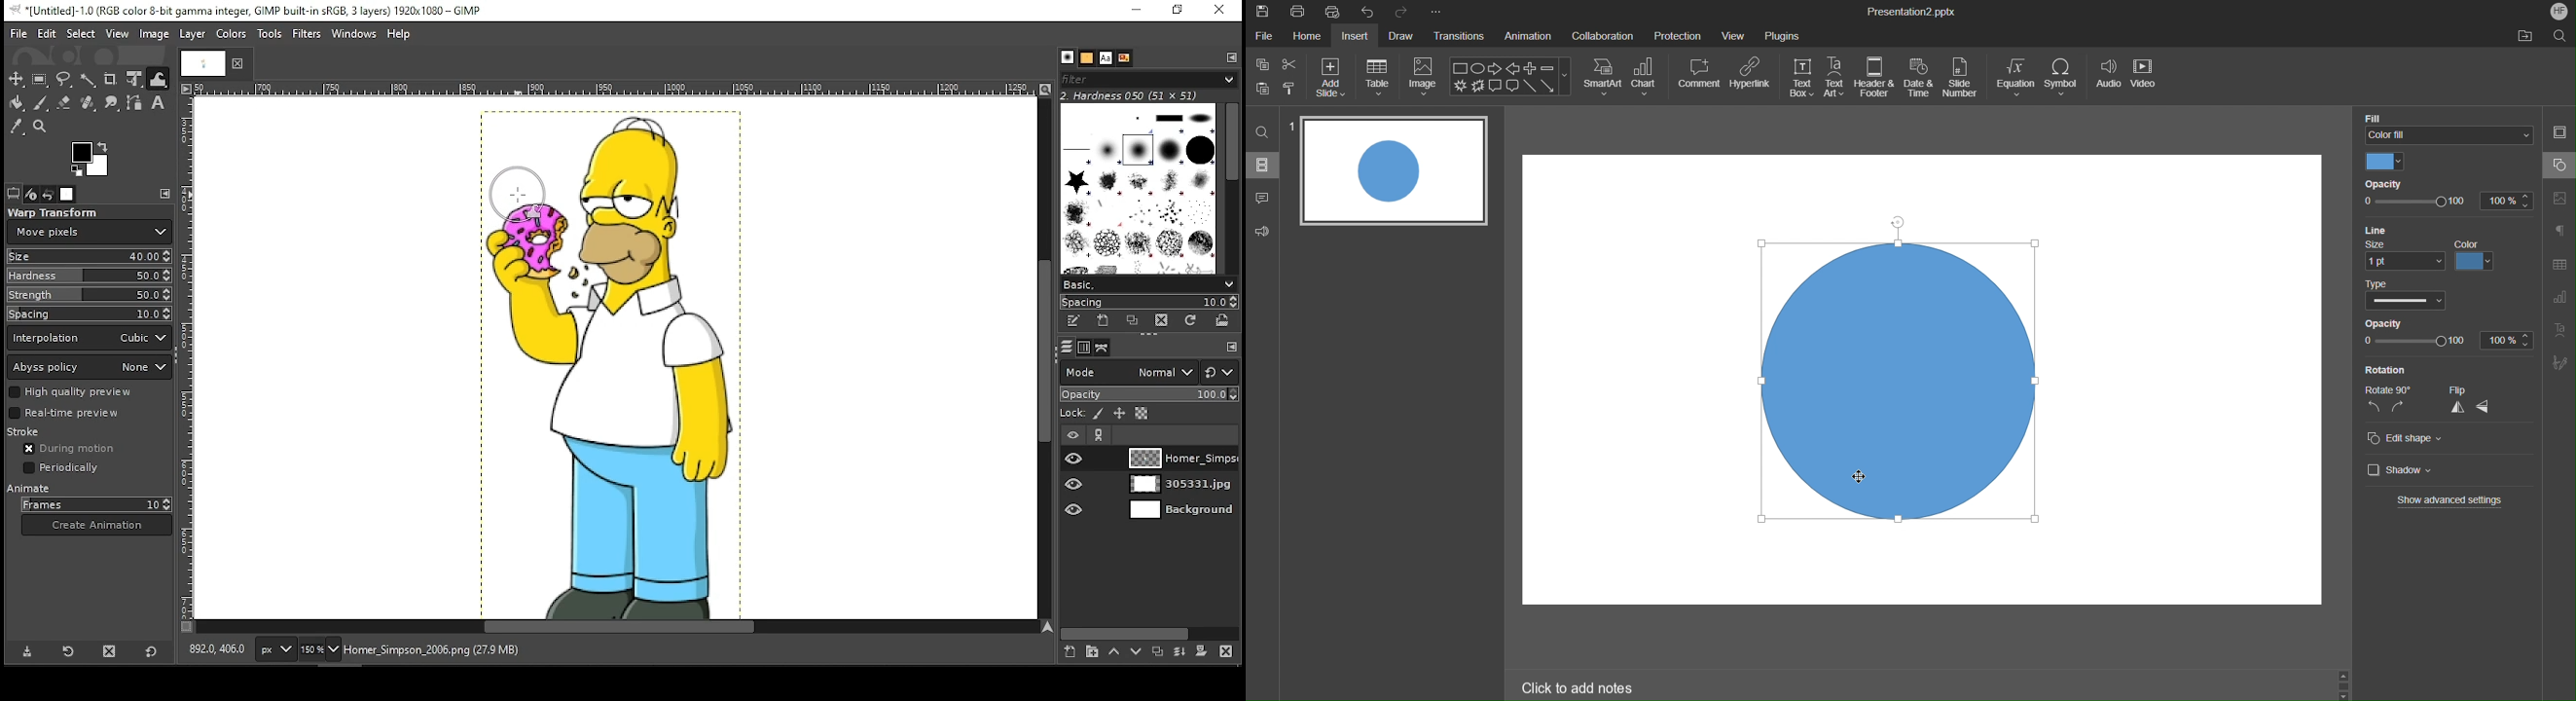 The height and width of the screenshot is (728, 2576). Describe the element at coordinates (1119, 413) in the screenshot. I see `lock position and size` at that location.